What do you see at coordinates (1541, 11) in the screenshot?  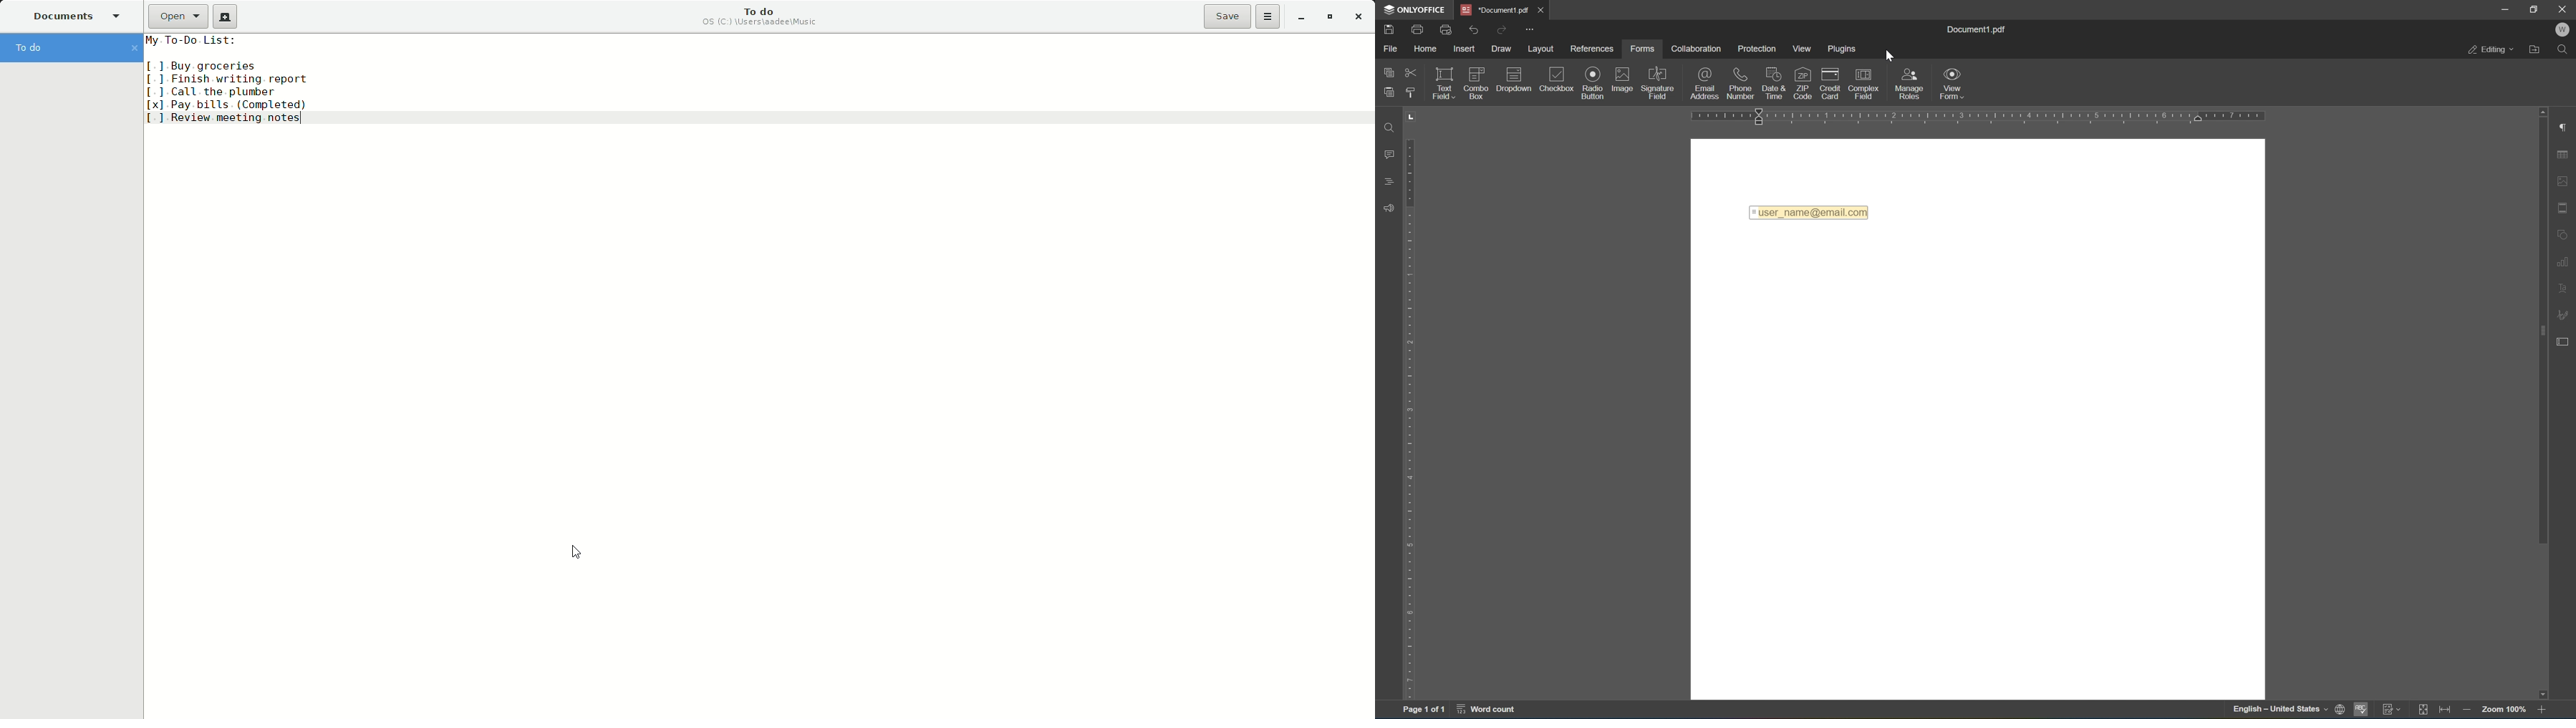 I see `close` at bounding box center [1541, 11].